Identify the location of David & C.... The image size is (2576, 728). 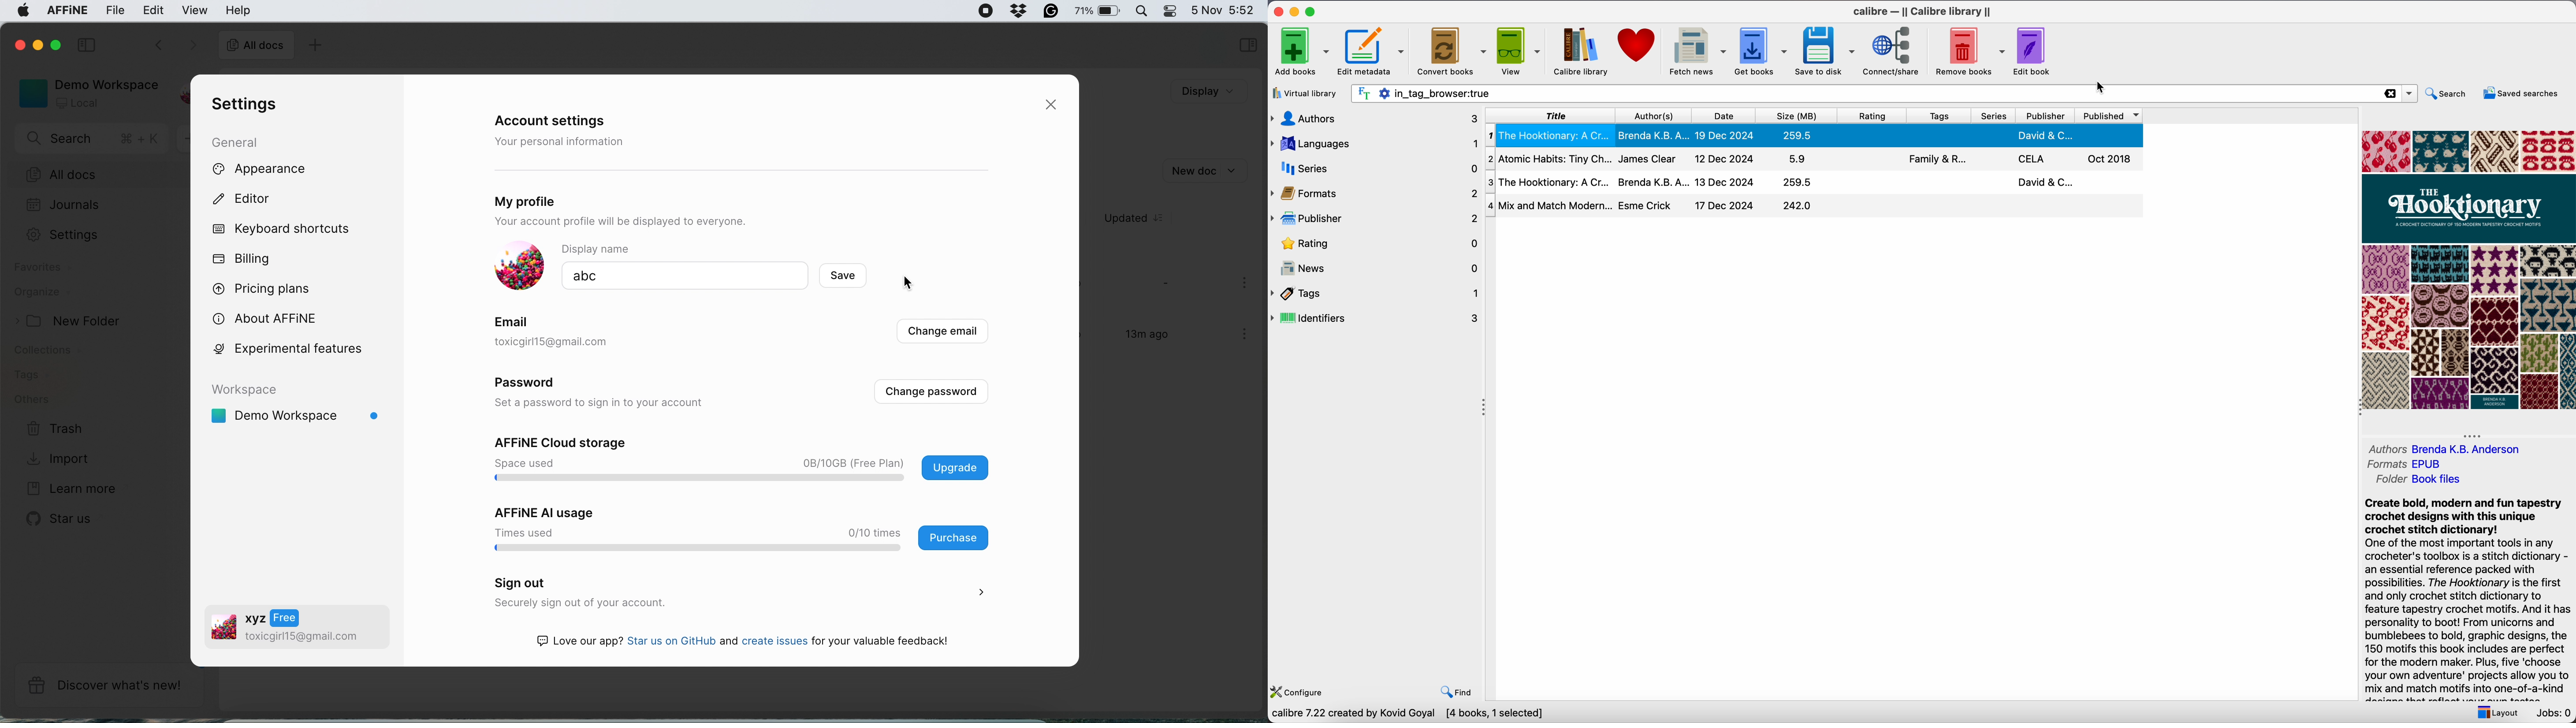
(2047, 183).